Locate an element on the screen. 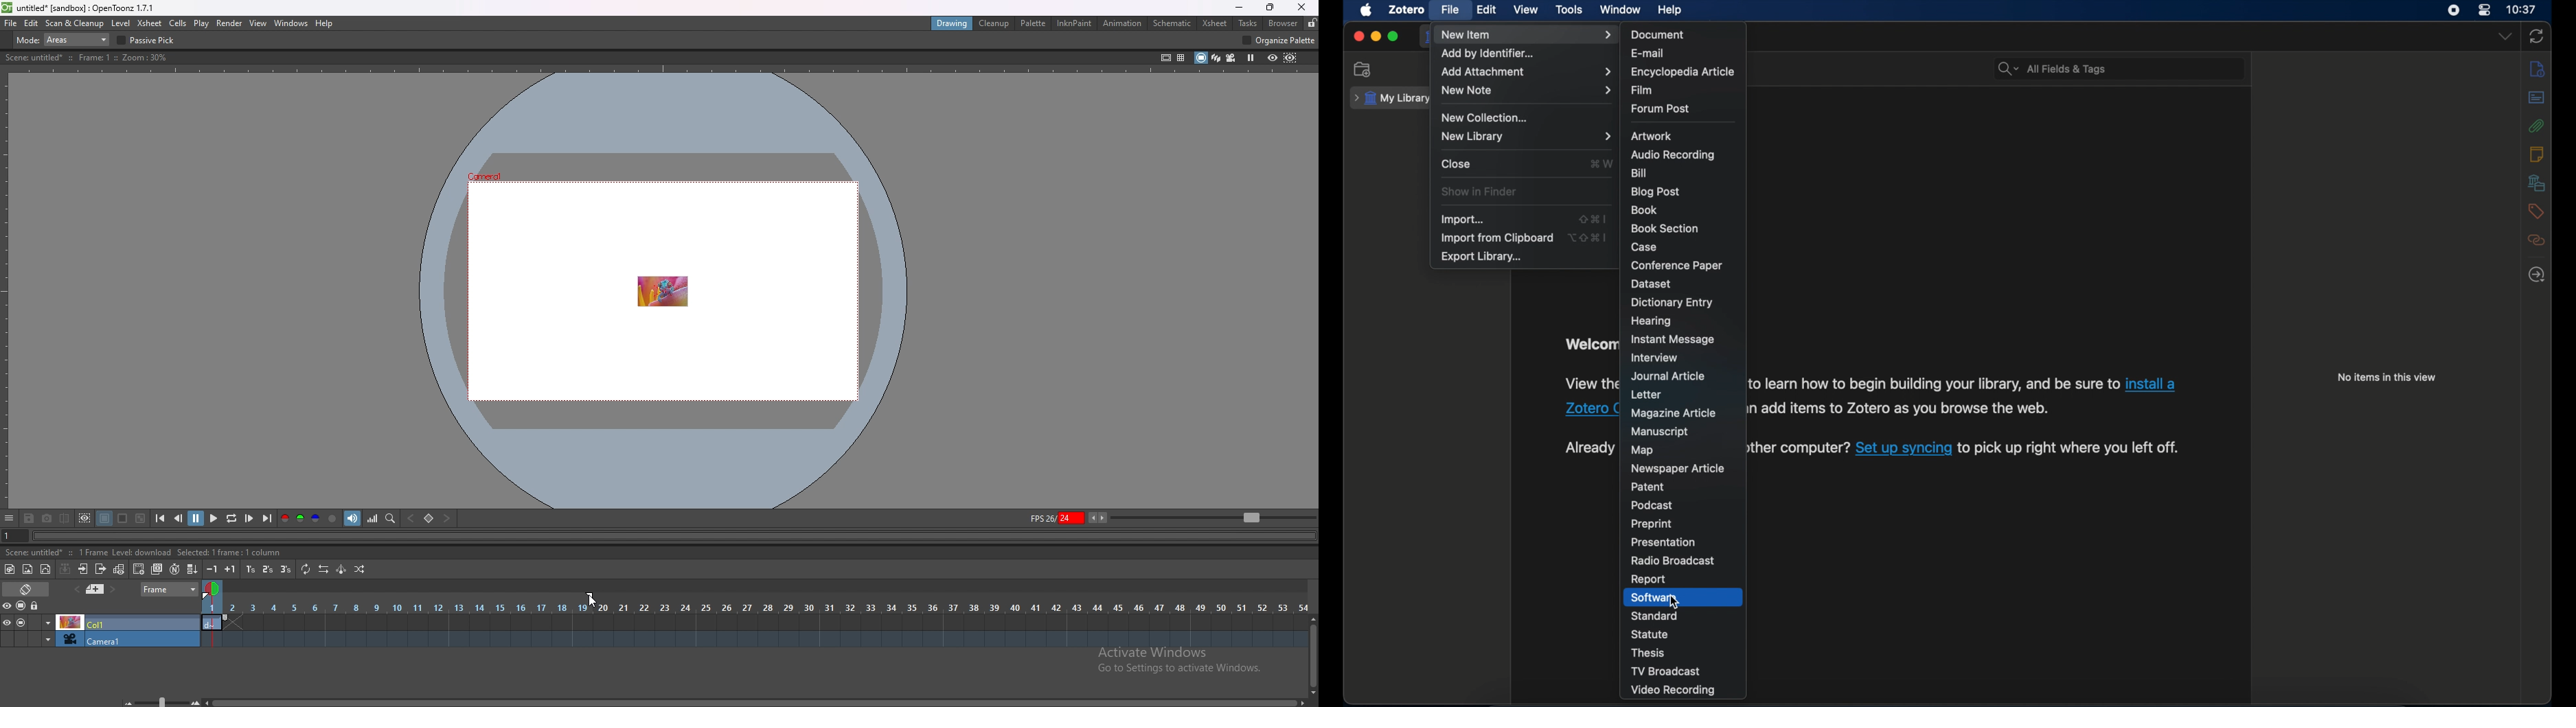  dataset is located at coordinates (1654, 283).